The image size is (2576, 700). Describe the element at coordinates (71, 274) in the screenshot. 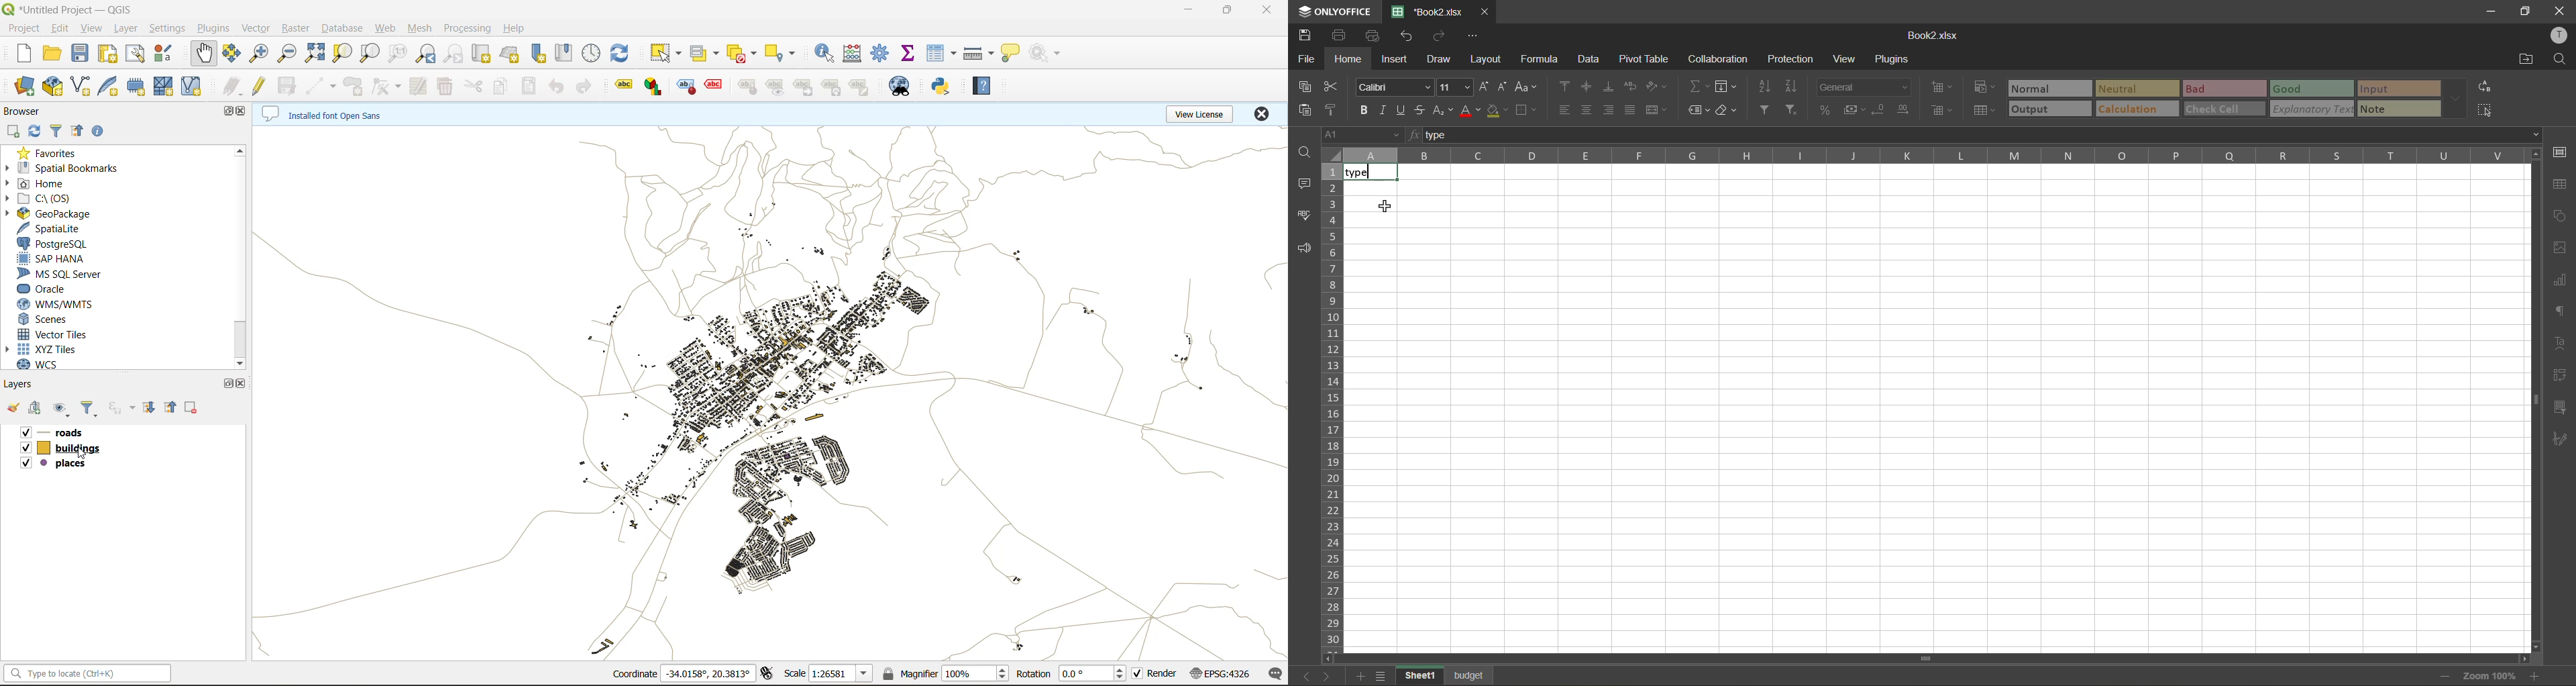

I see `ms sql server` at that location.